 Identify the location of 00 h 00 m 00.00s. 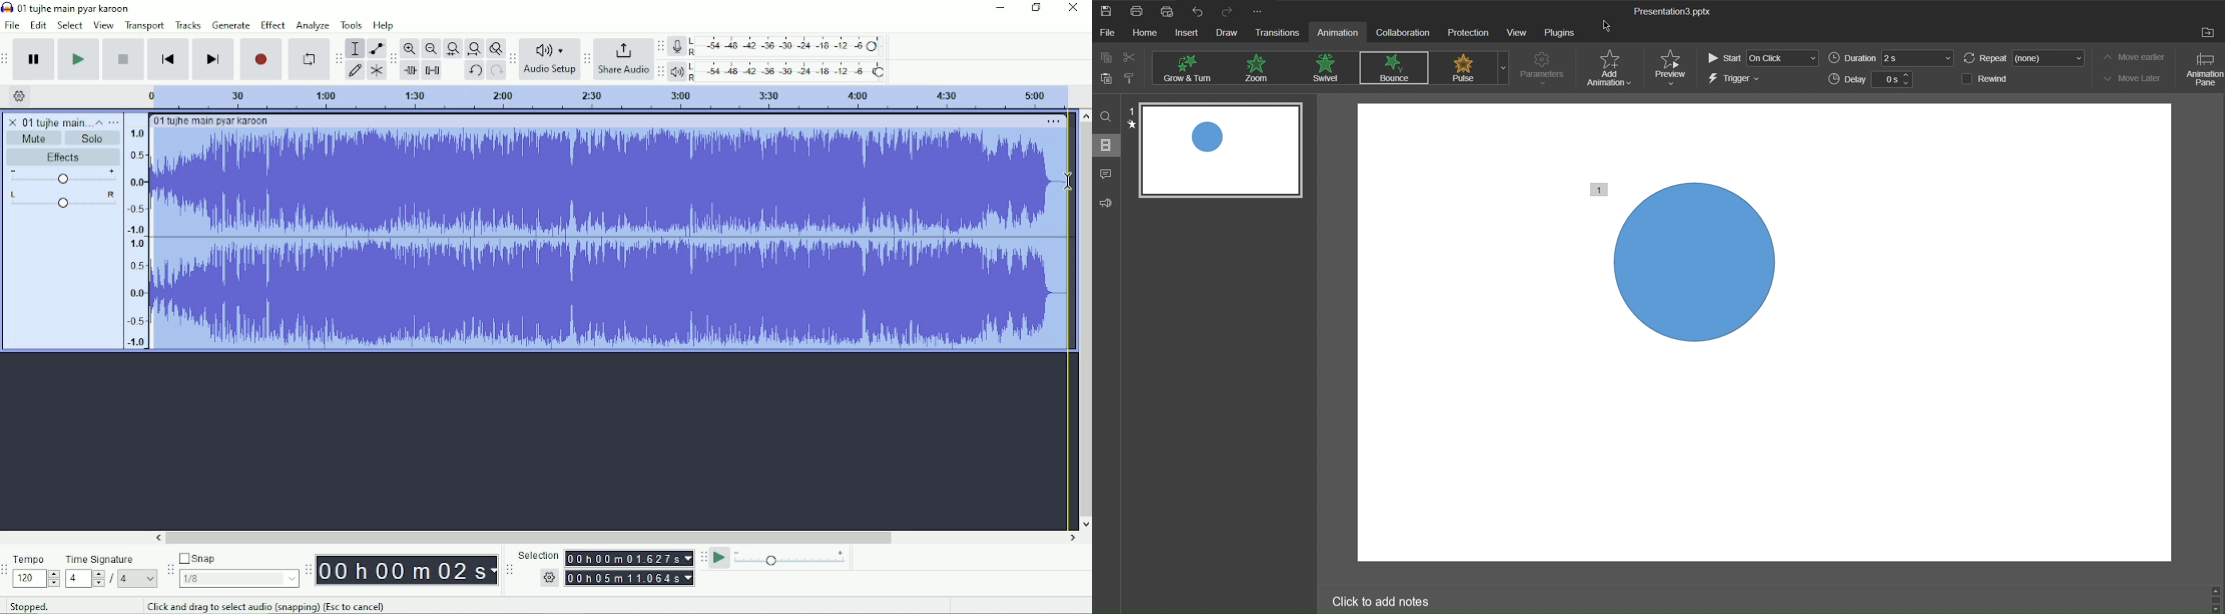
(407, 571).